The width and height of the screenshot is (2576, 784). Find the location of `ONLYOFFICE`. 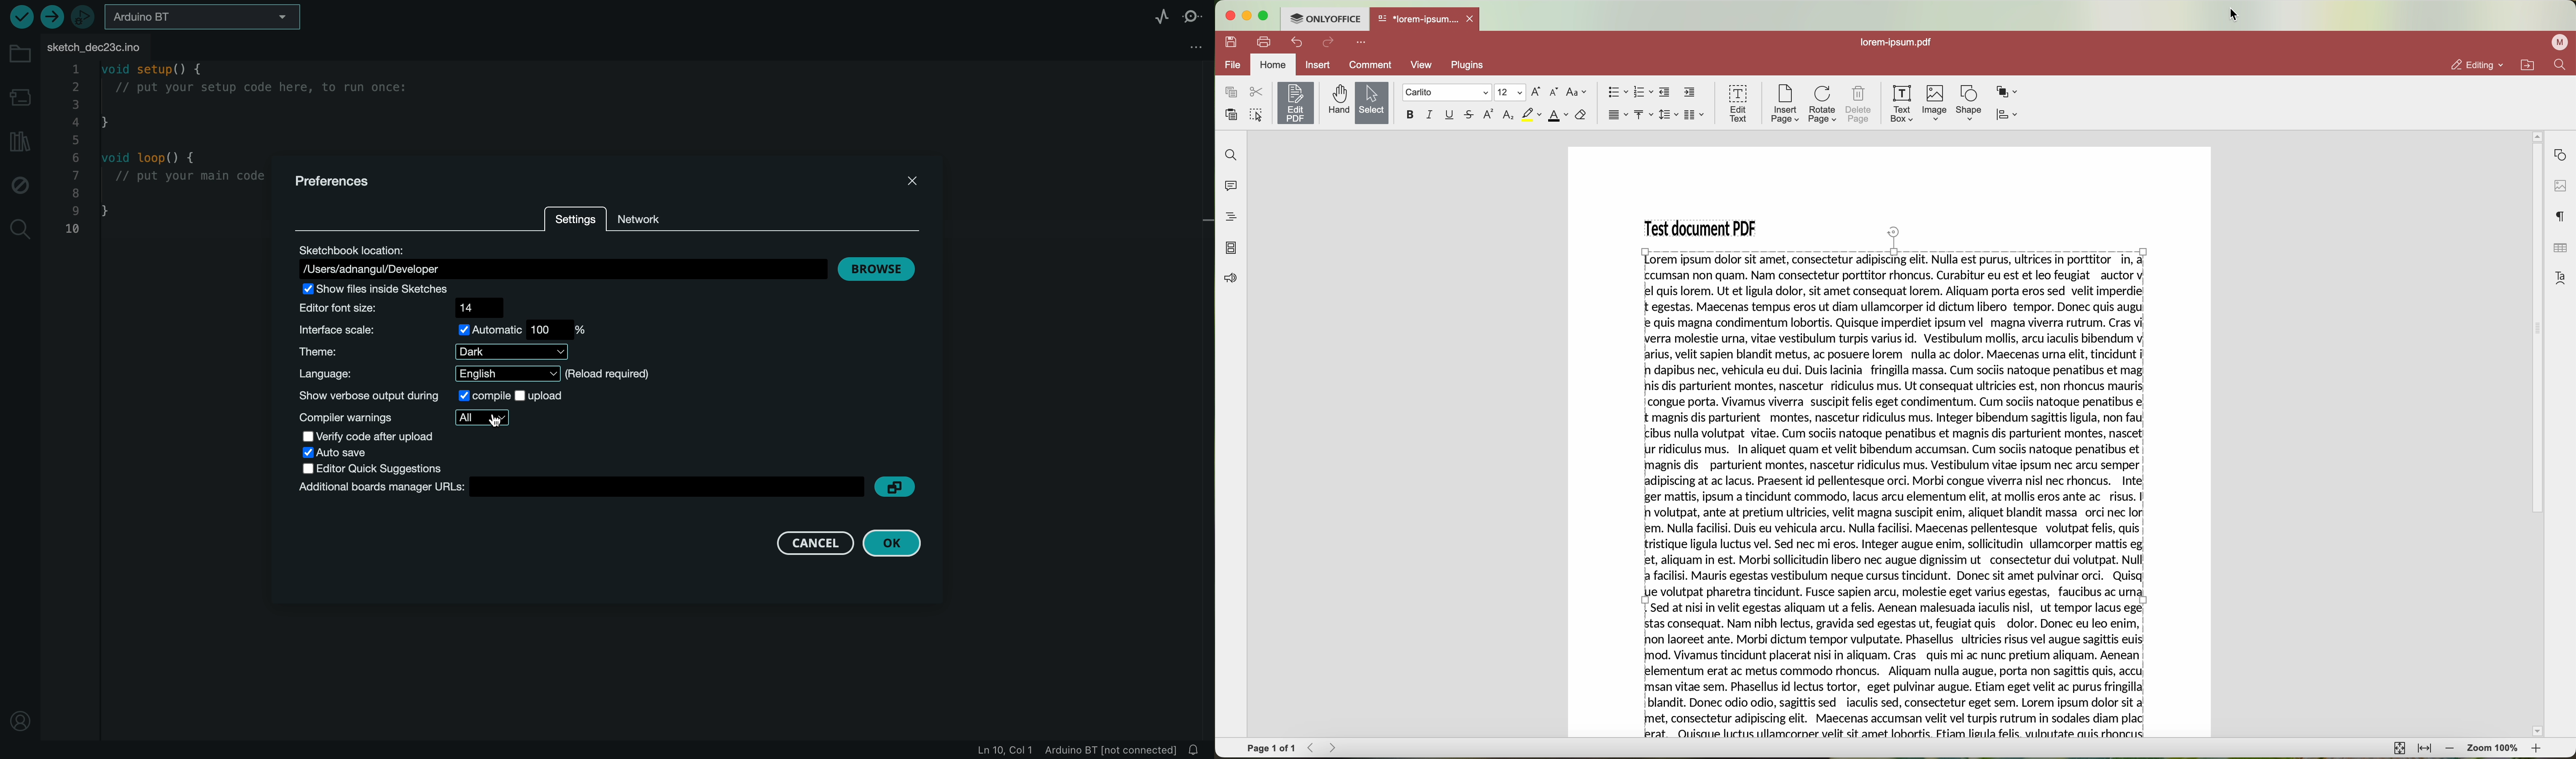

ONLYOFFICE is located at coordinates (1327, 20).